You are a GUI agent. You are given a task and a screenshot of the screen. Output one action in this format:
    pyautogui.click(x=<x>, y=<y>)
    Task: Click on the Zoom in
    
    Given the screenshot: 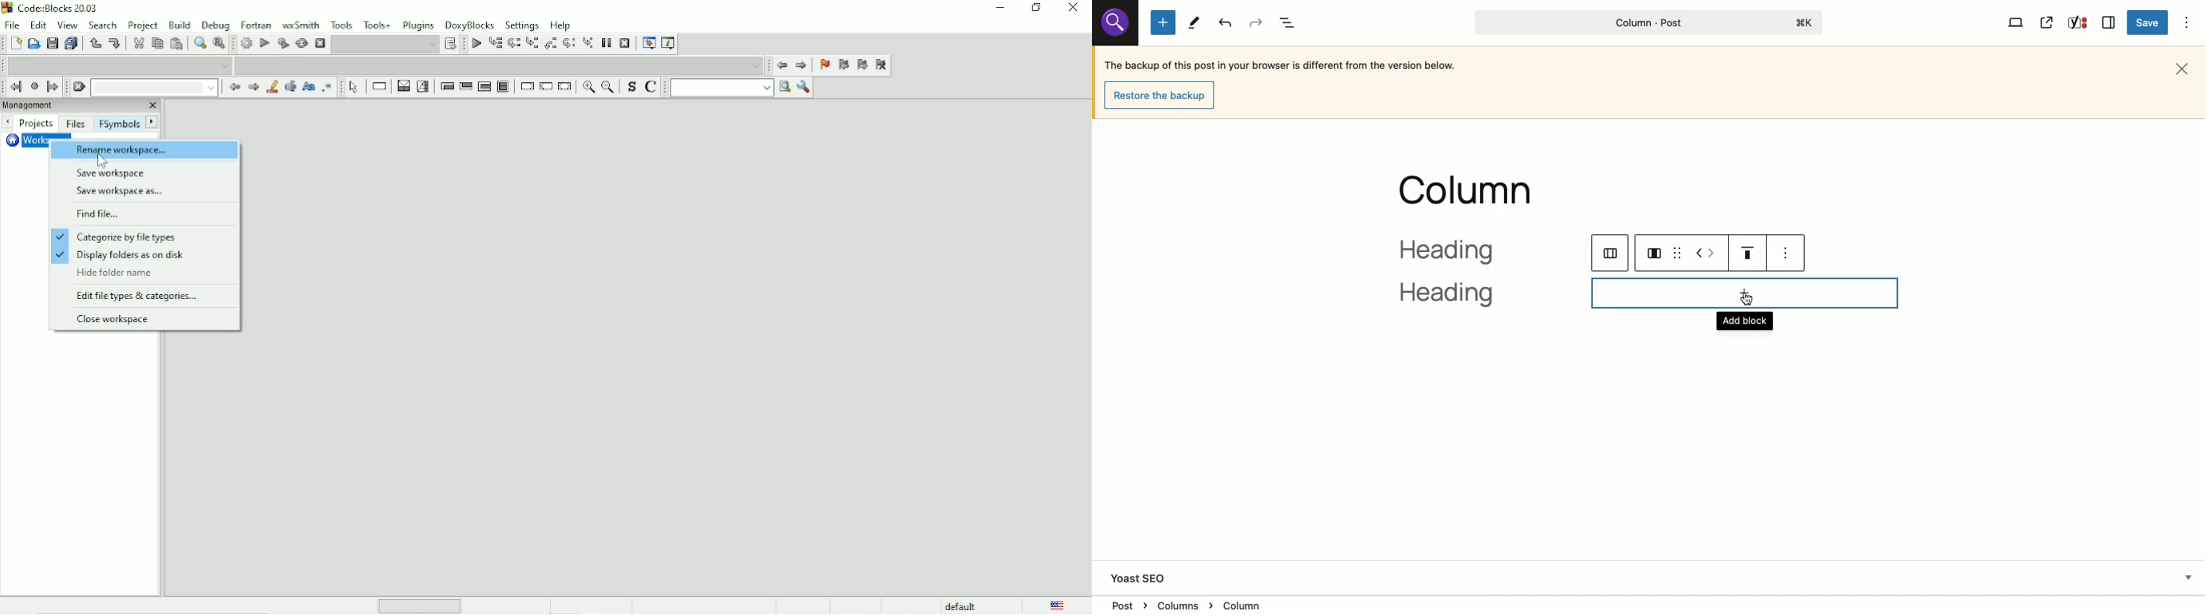 What is the action you would take?
    pyautogui.click(x=588, y=88)
    